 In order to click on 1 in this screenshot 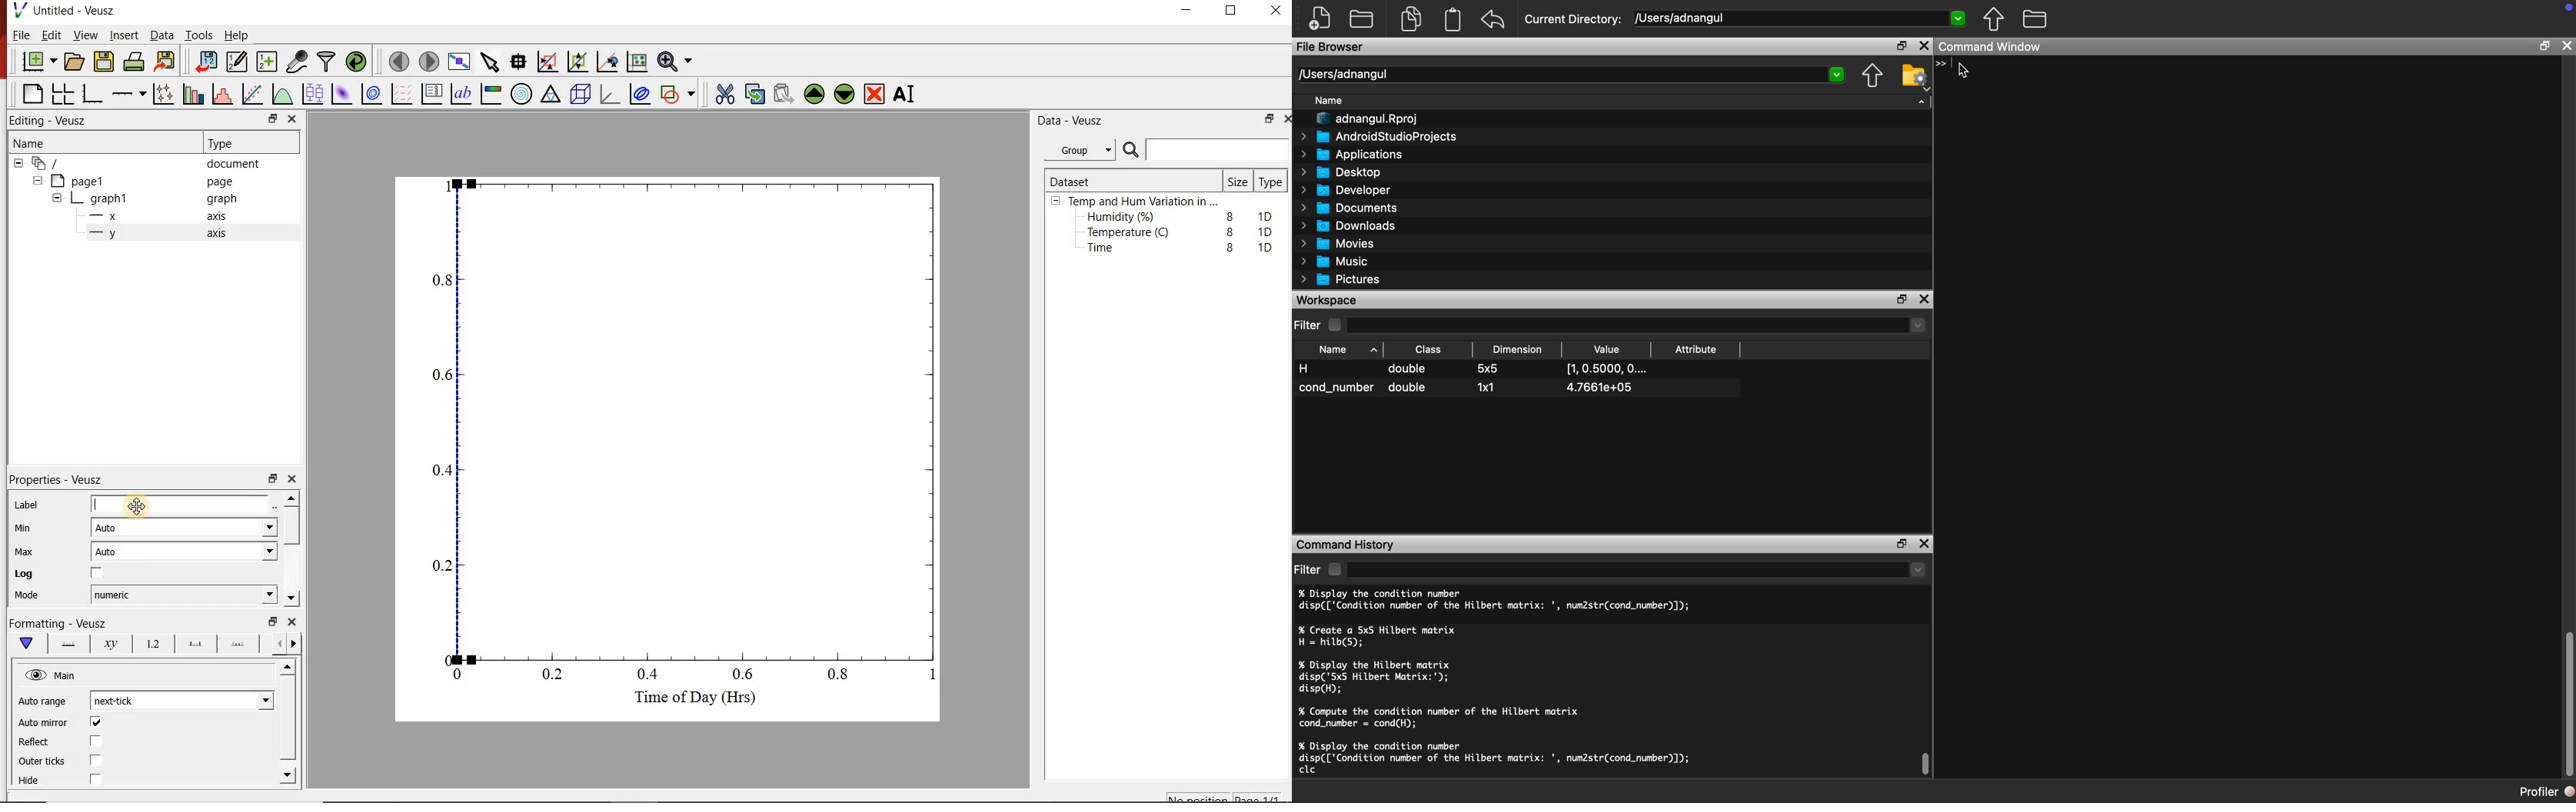, I will do `click(445, 185)`.